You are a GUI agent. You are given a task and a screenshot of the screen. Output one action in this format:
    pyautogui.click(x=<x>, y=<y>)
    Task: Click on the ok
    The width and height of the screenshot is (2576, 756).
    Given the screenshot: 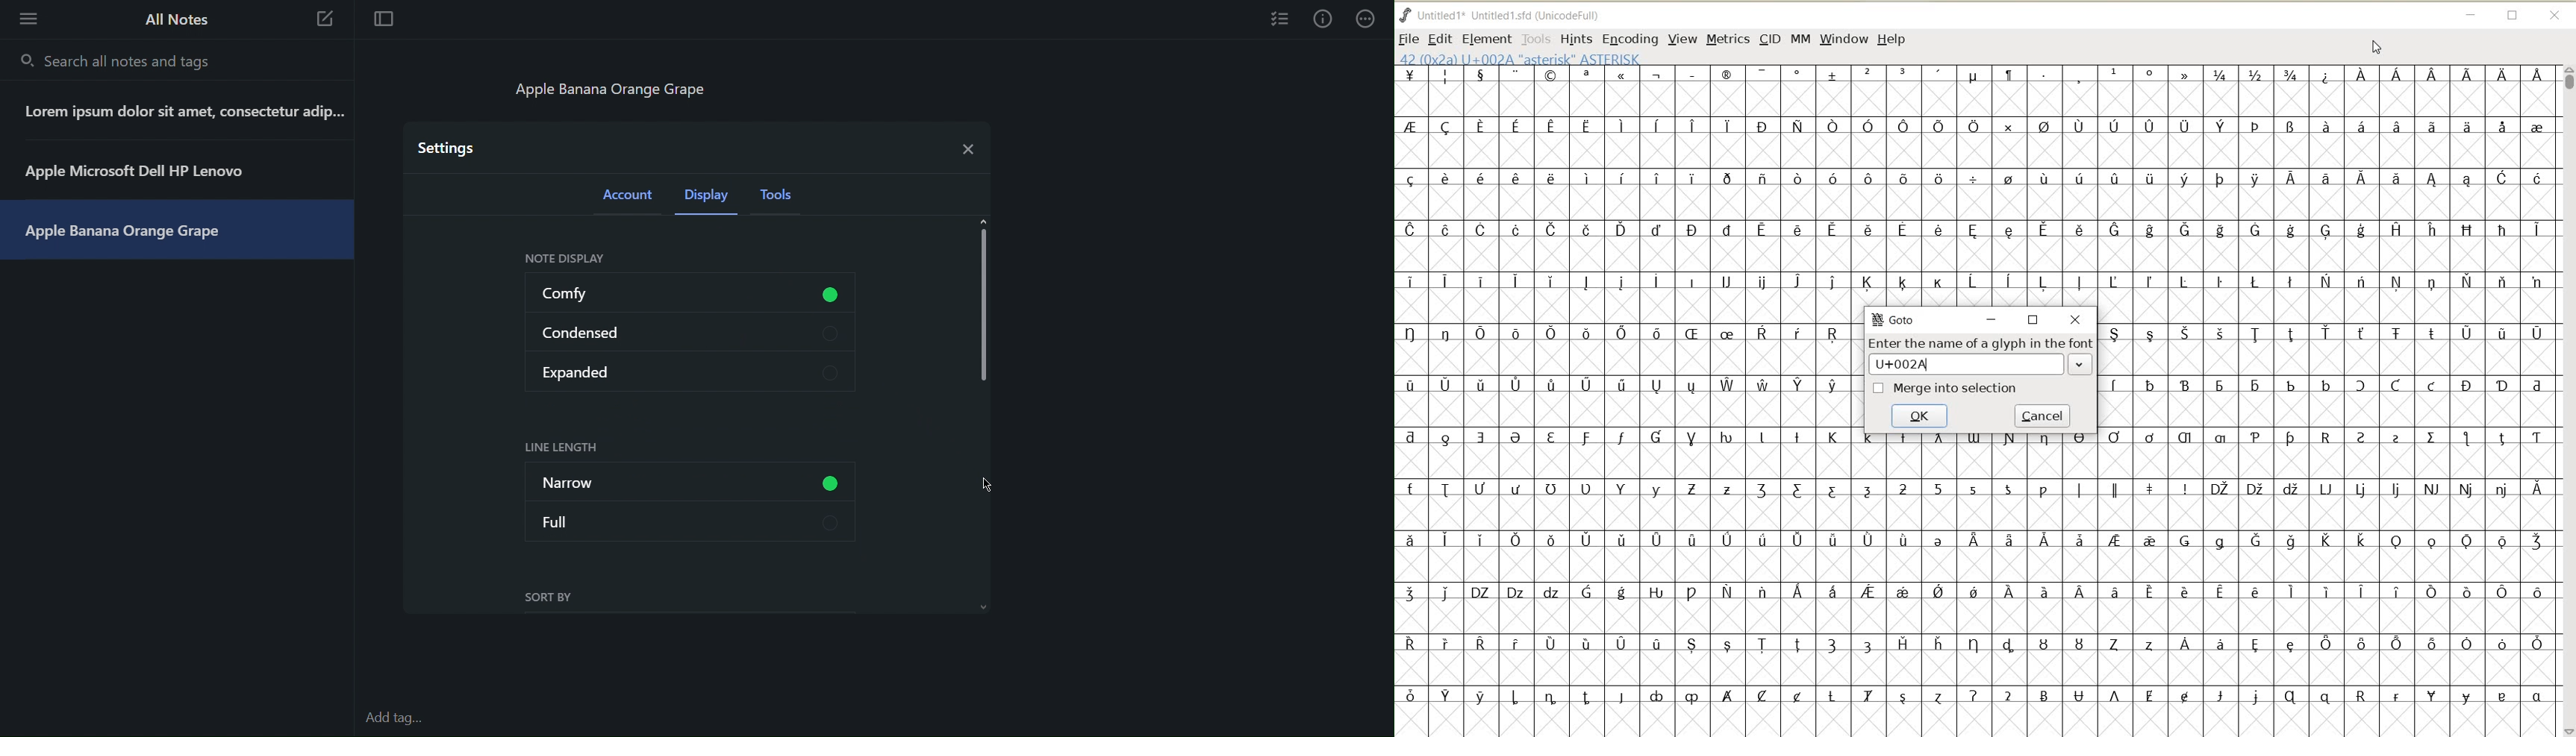 What is the action you would take?
    pyautogui.click(x=1919, y=415)
    